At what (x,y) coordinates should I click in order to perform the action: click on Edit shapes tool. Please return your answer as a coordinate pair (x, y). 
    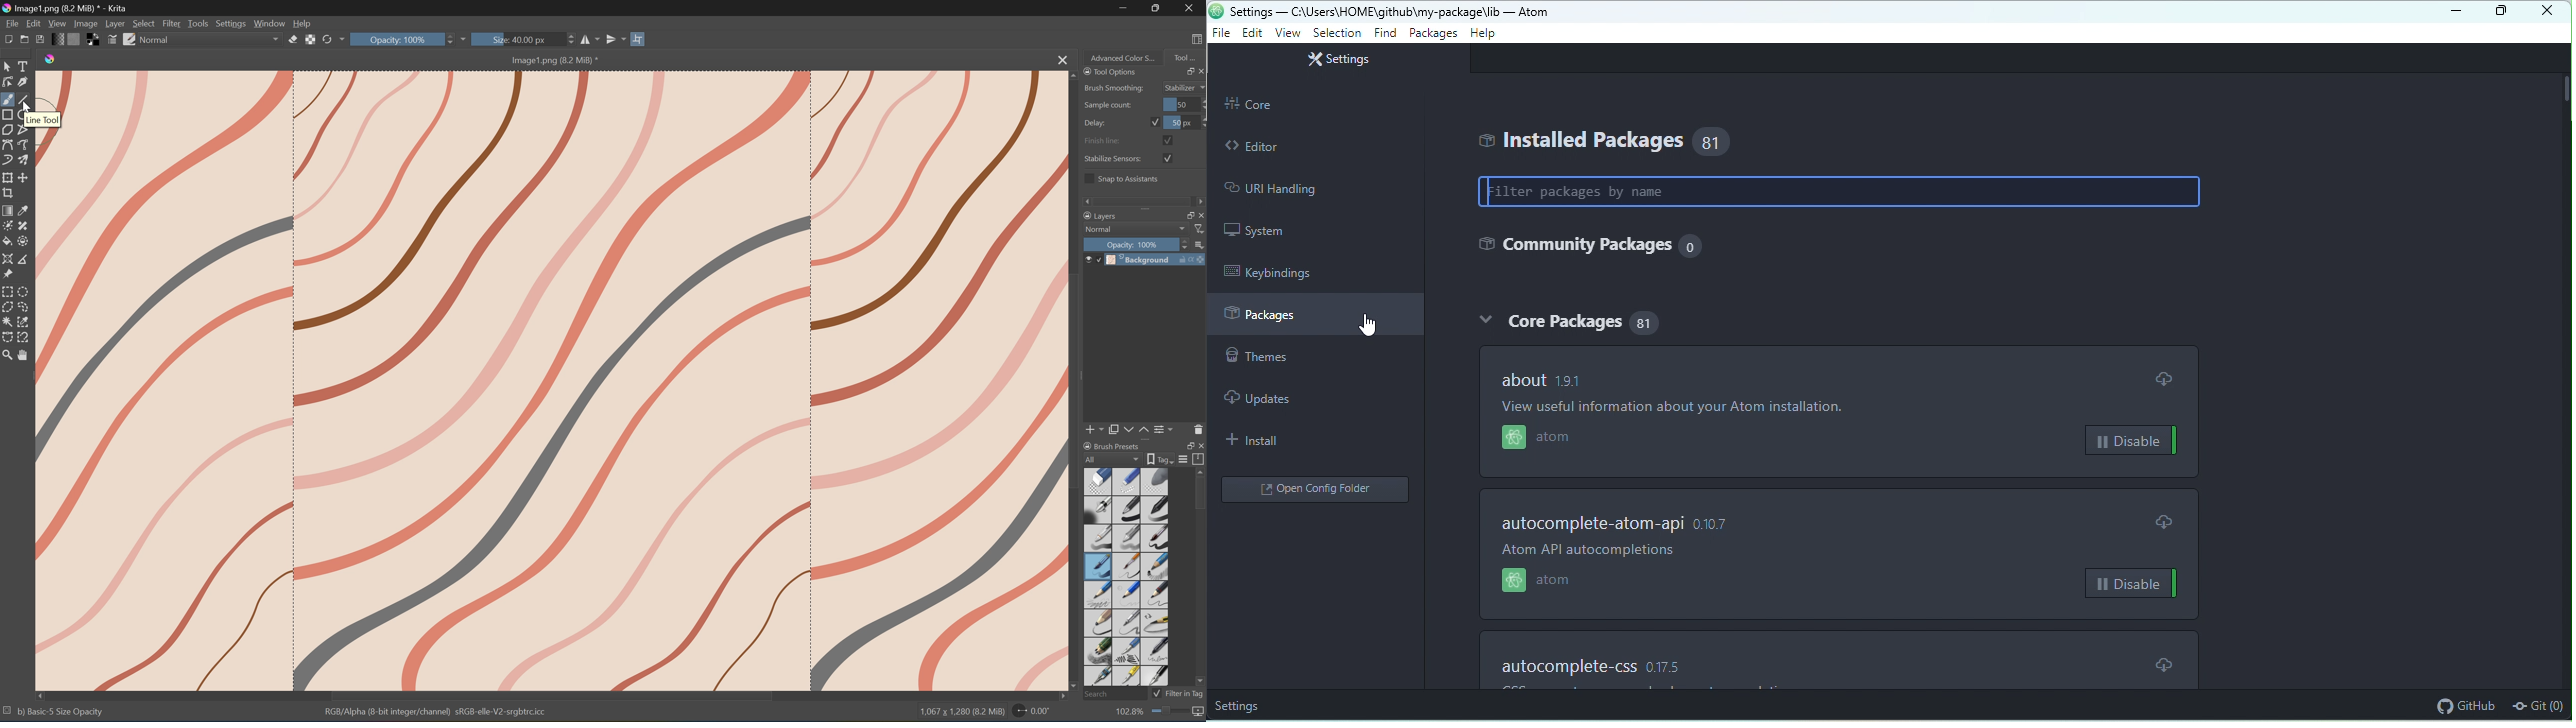
    Looking at the image, I should click on (8, 82).